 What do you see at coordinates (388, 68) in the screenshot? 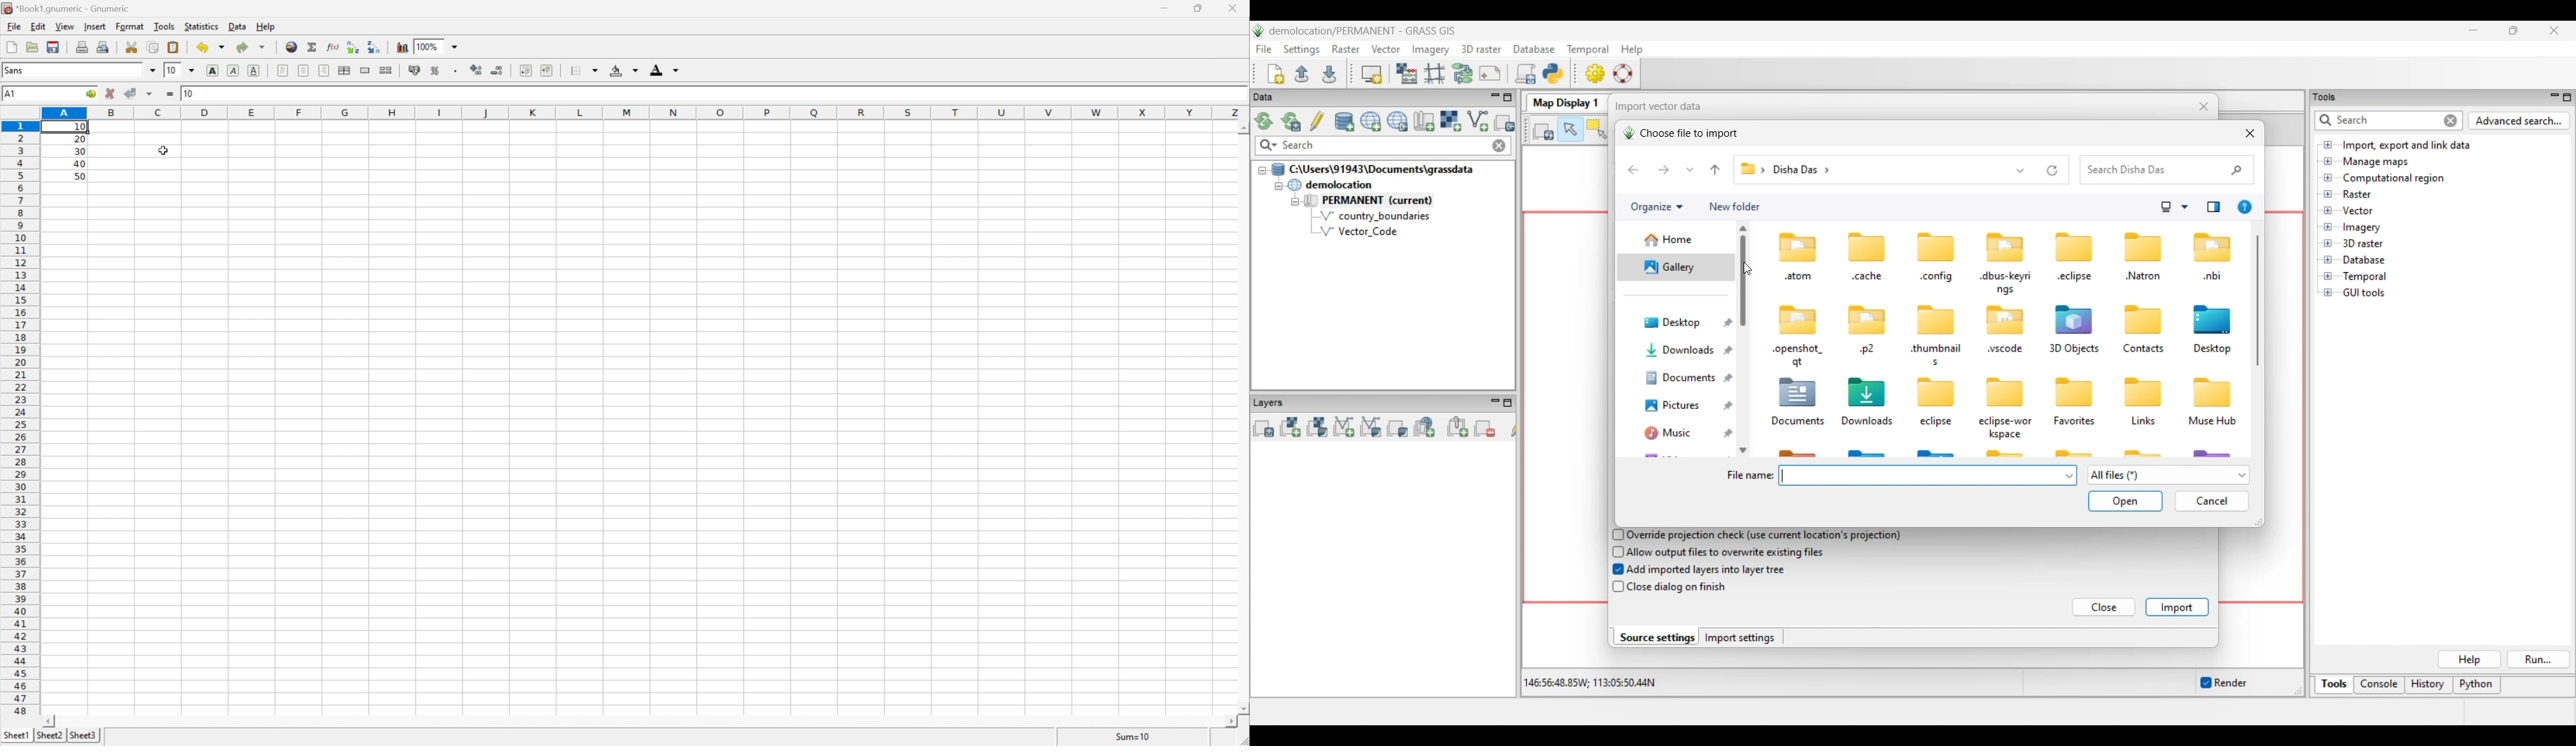
I see `Split merged ranges of cells` at bounding box center [388, 68].